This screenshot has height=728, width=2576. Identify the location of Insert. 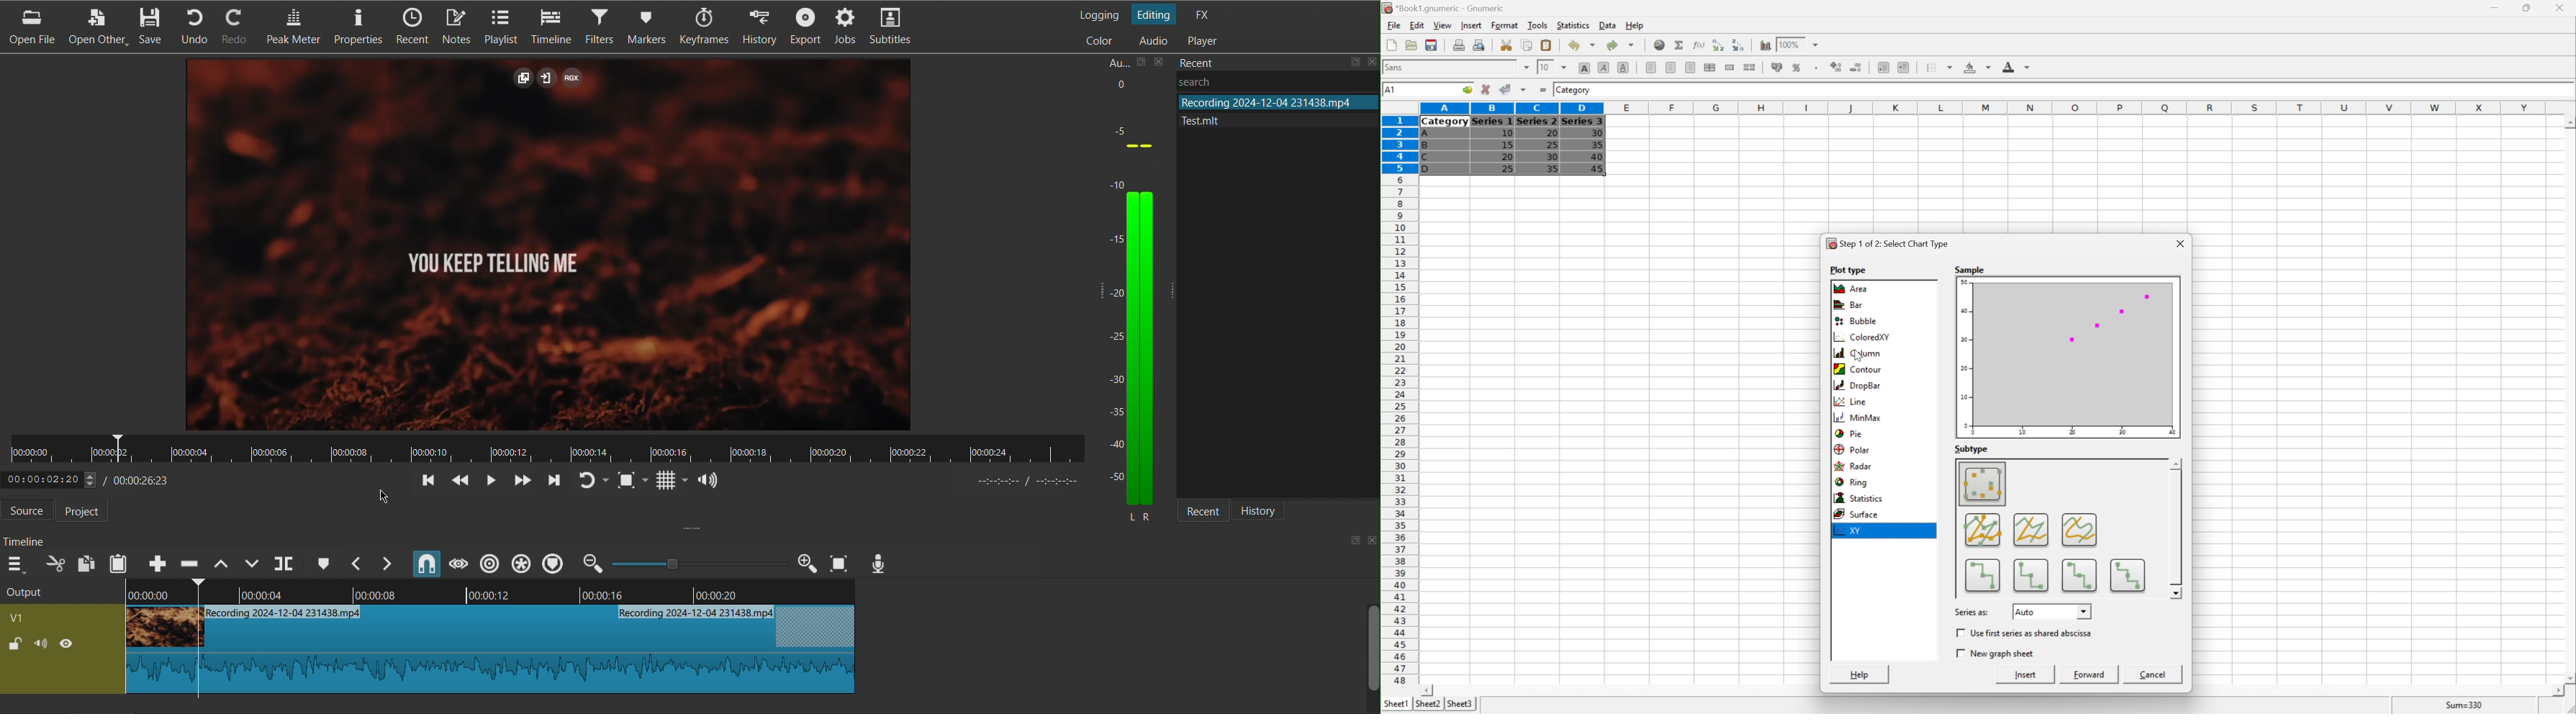
(1472, 26).